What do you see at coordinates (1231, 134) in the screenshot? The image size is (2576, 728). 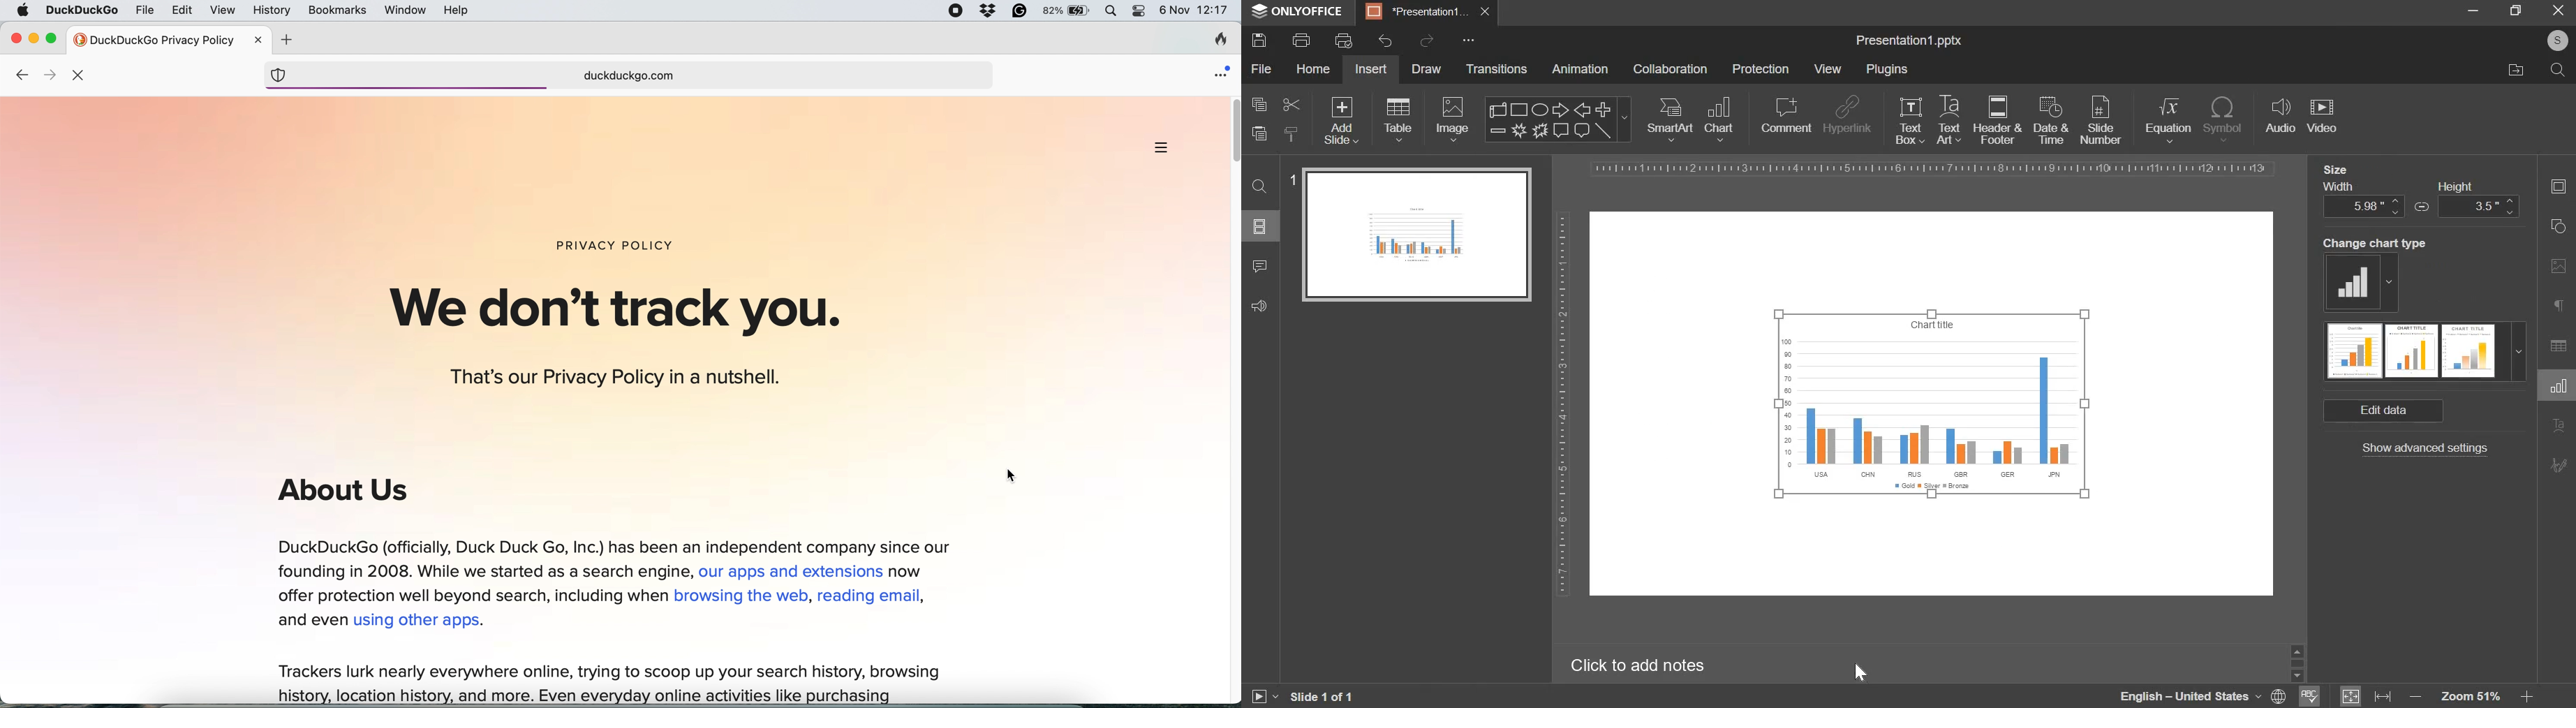 I see `vertical scroll bar` at bounding box center [1231, 134].